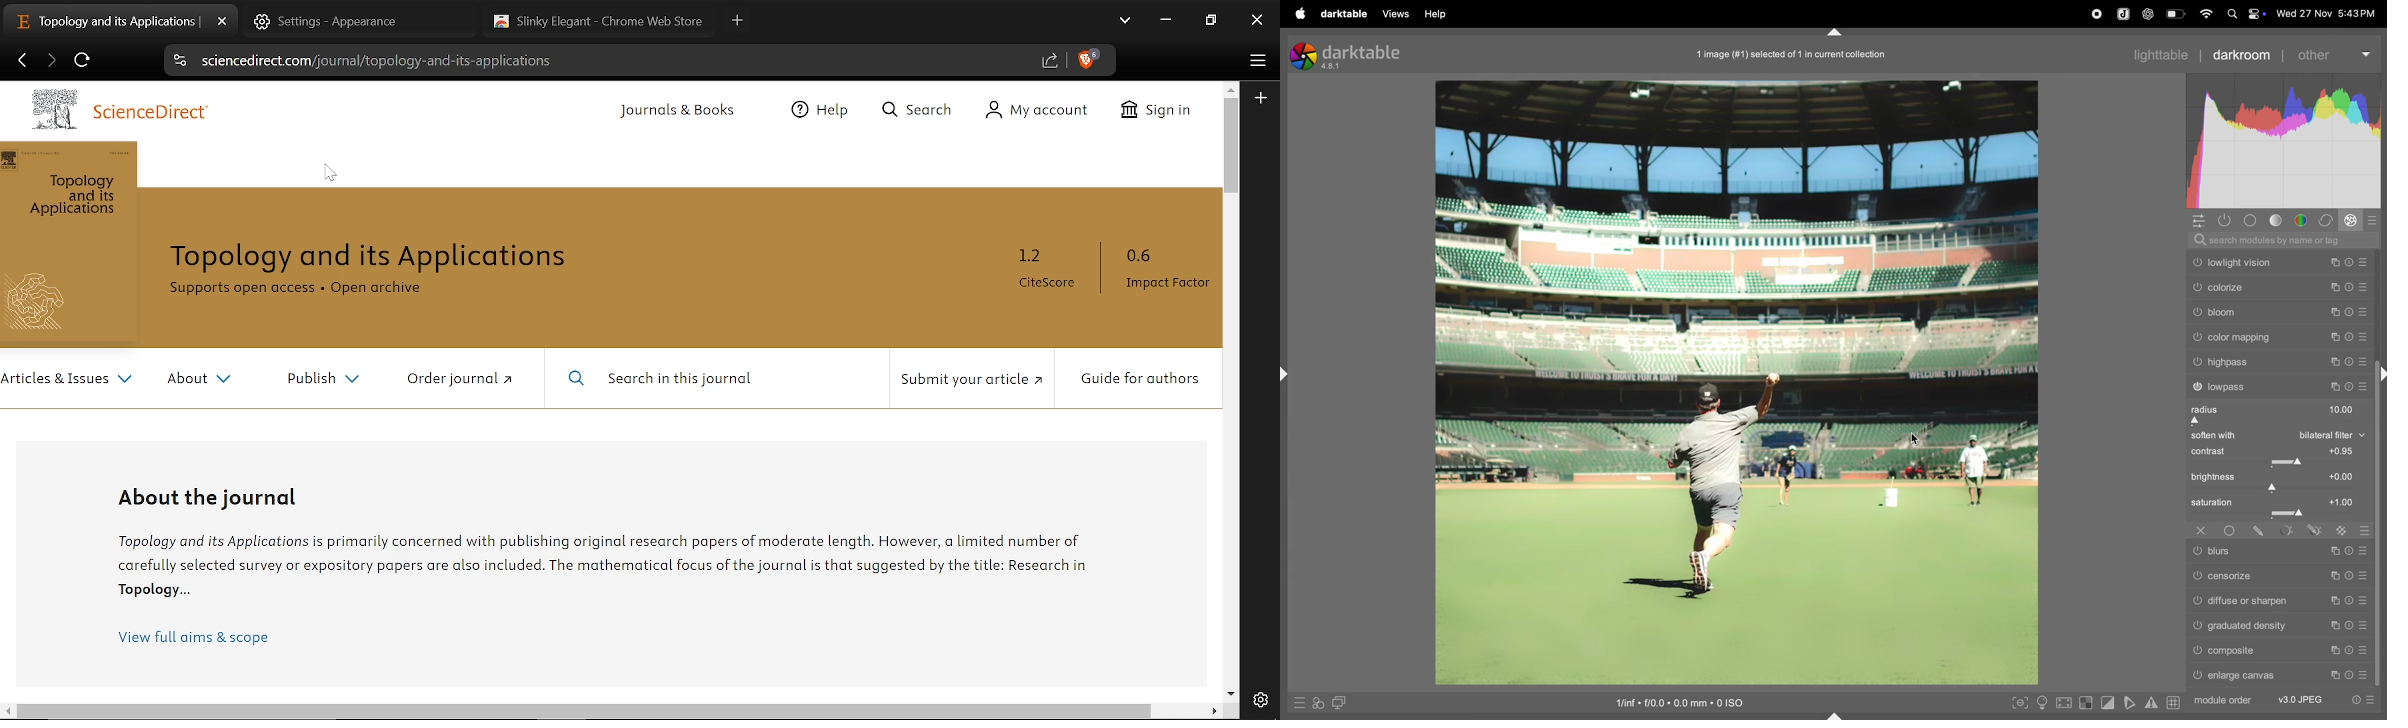 This screenshot has width=2408, height=728. I want to click on toggle iso, so click(2044, 703).